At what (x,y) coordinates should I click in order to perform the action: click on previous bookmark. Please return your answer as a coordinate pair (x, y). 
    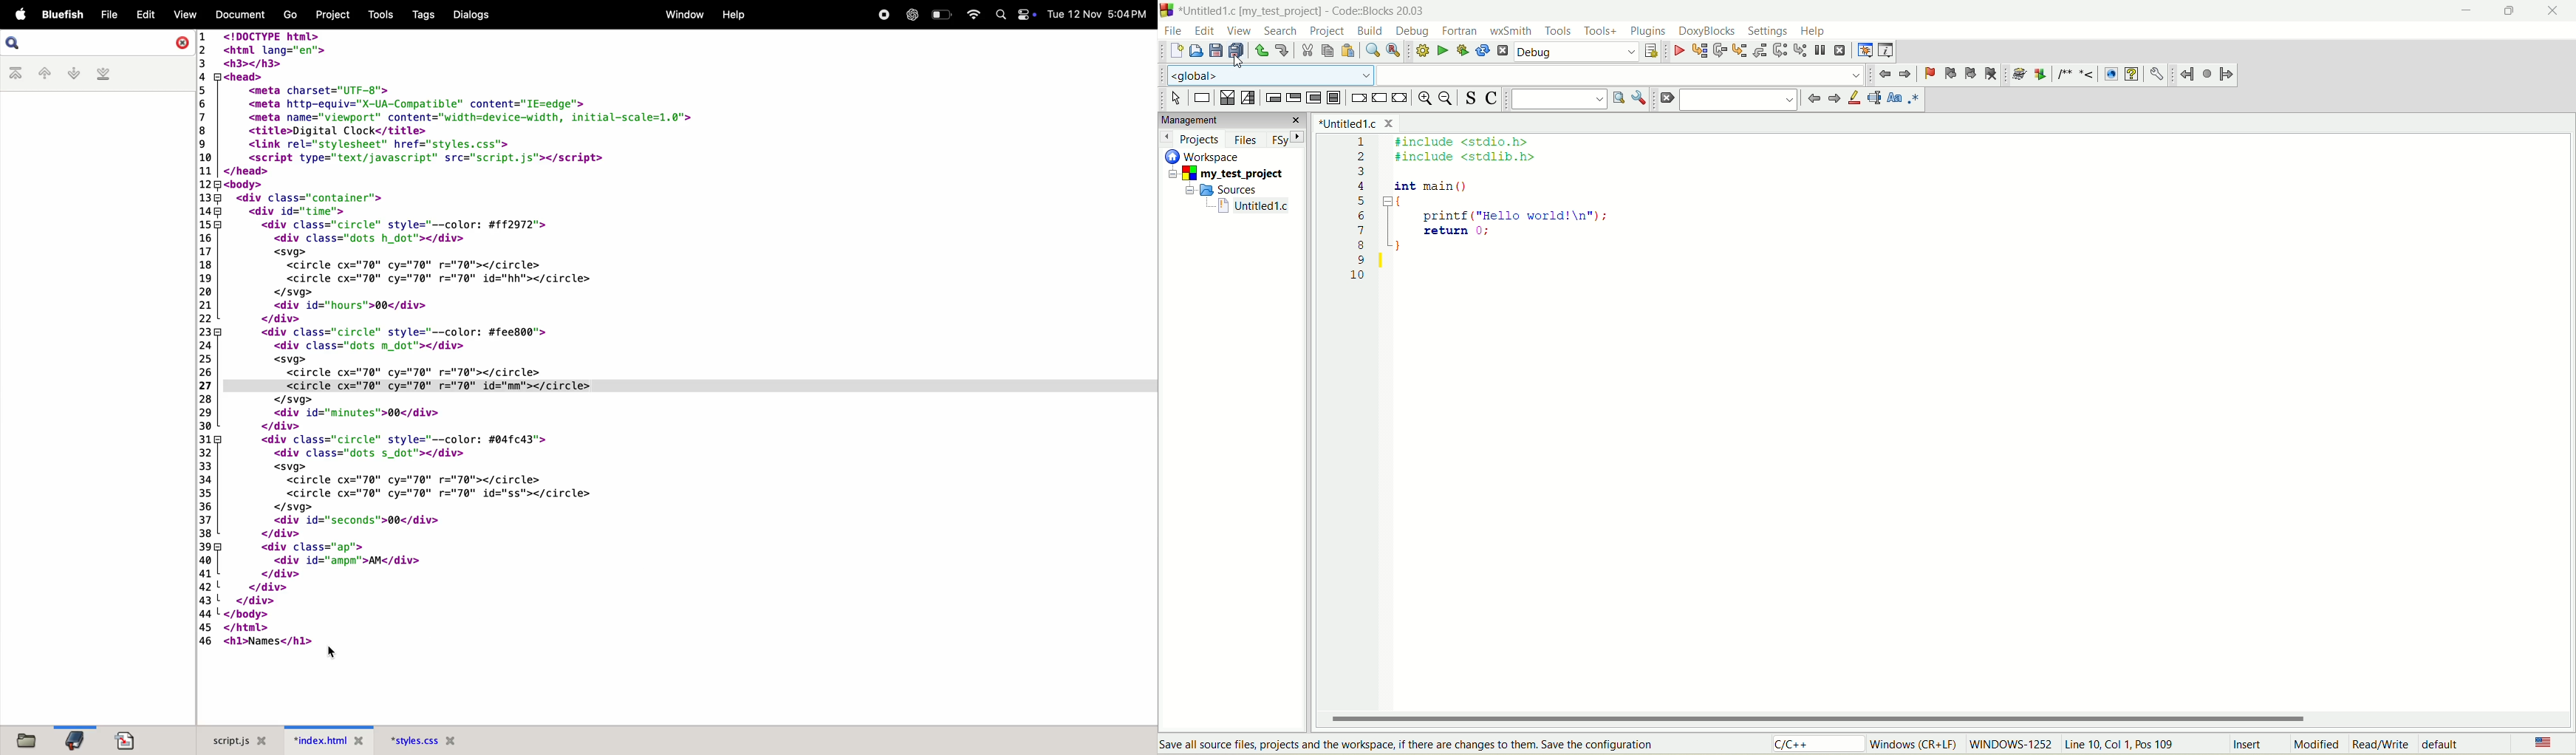
    Looking at the image, I should click on (1949, 74).